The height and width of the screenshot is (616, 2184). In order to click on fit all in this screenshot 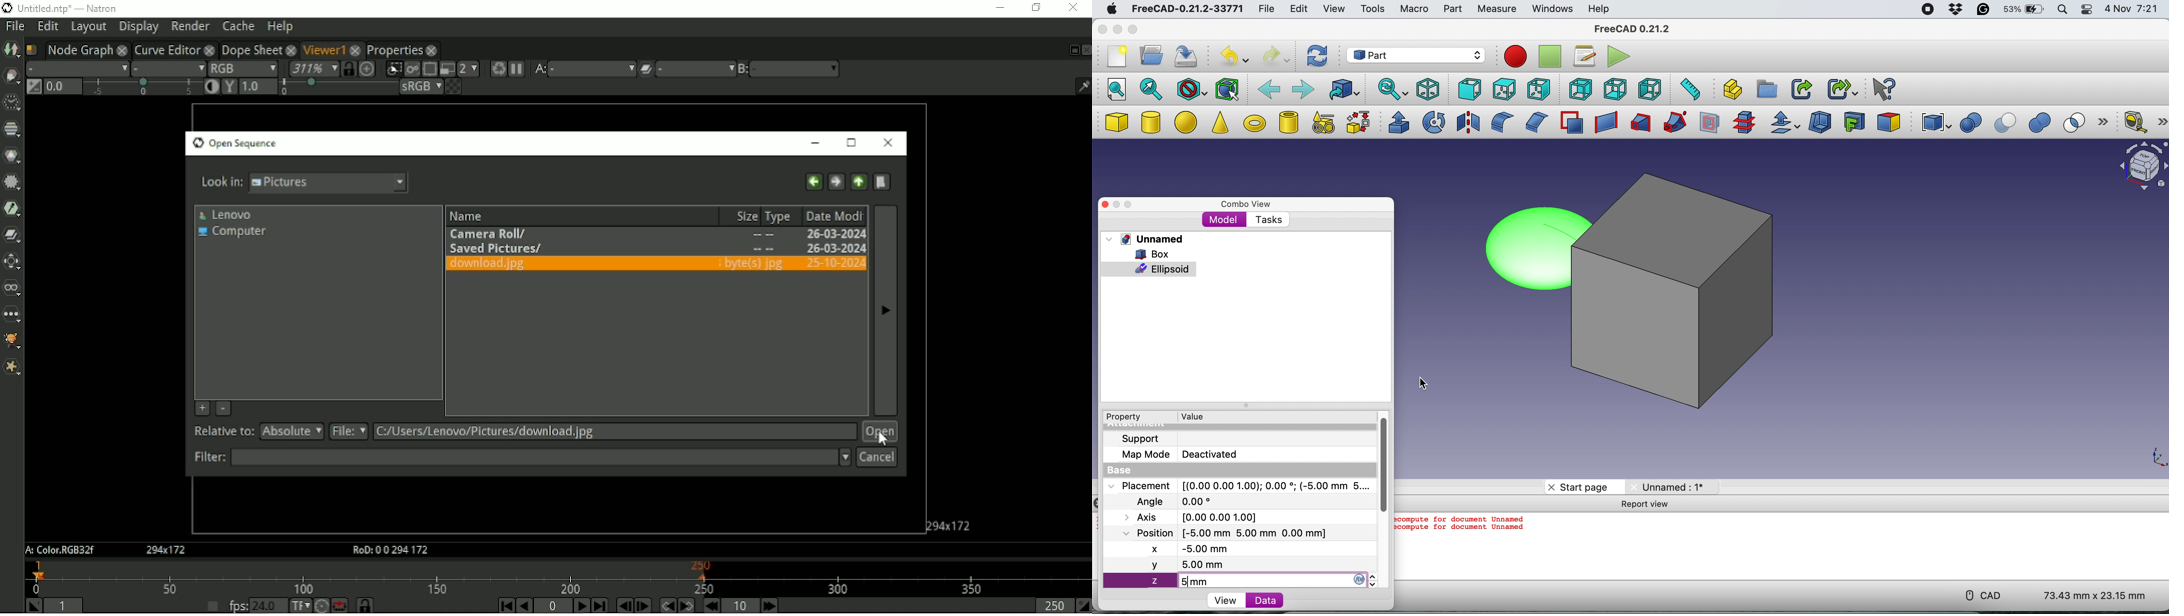, I will do `click(1113, 88)`.